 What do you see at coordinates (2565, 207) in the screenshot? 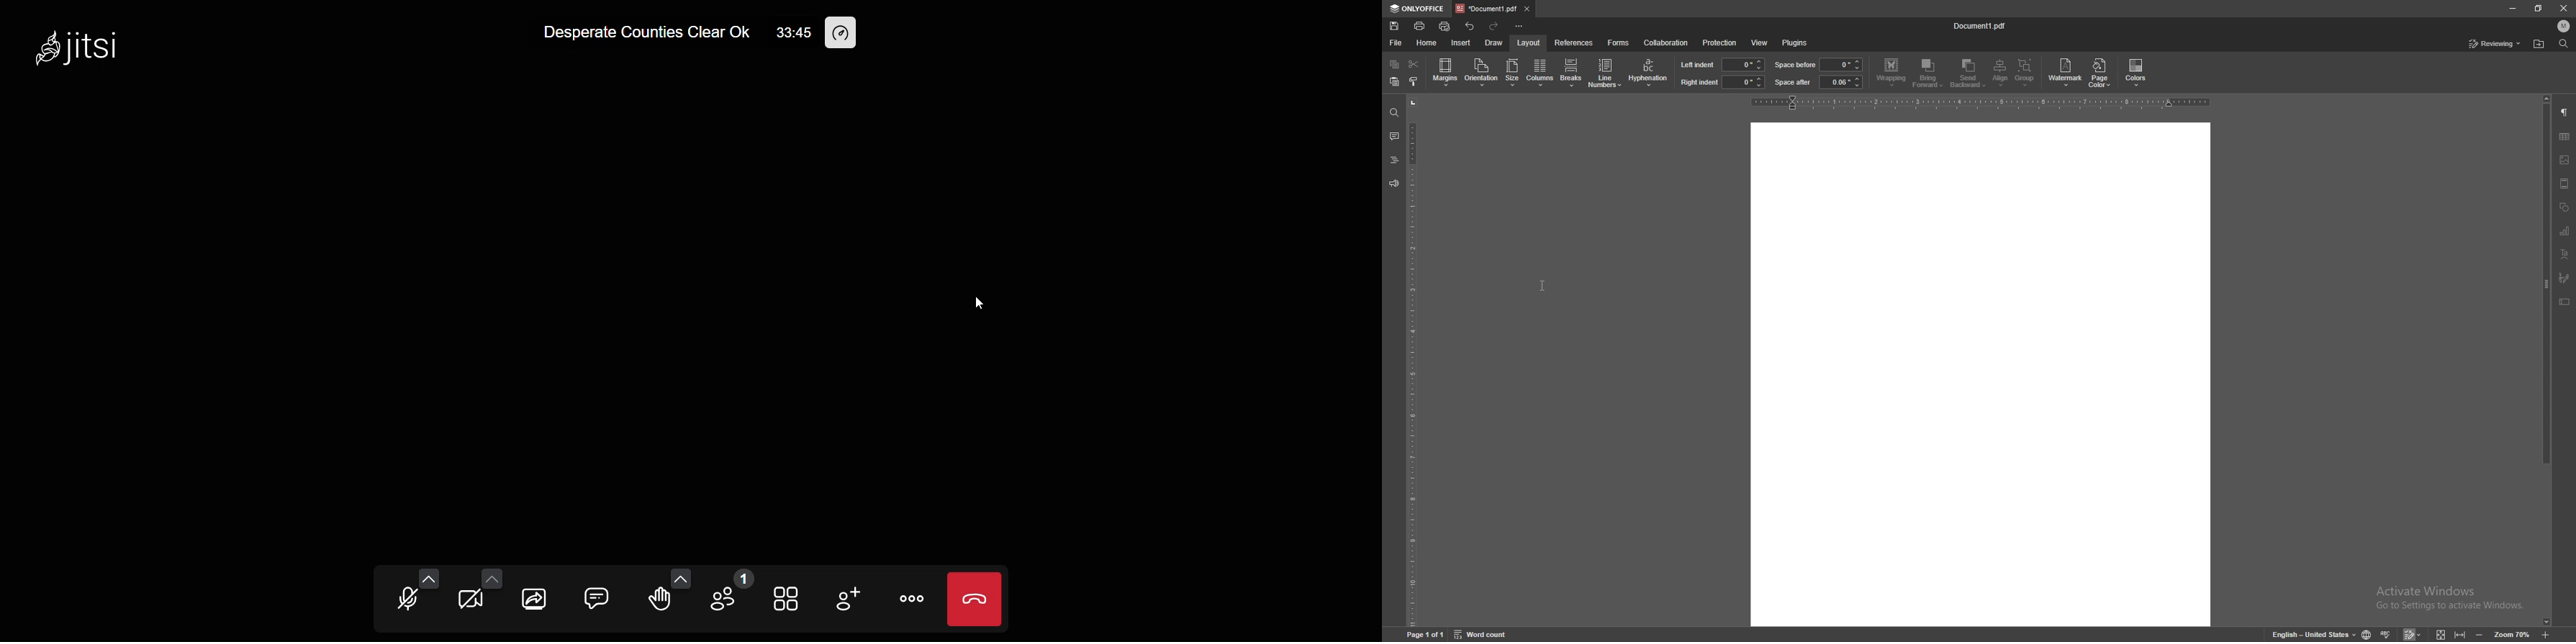
I see `shapes` at bounding box center [2565, 207].